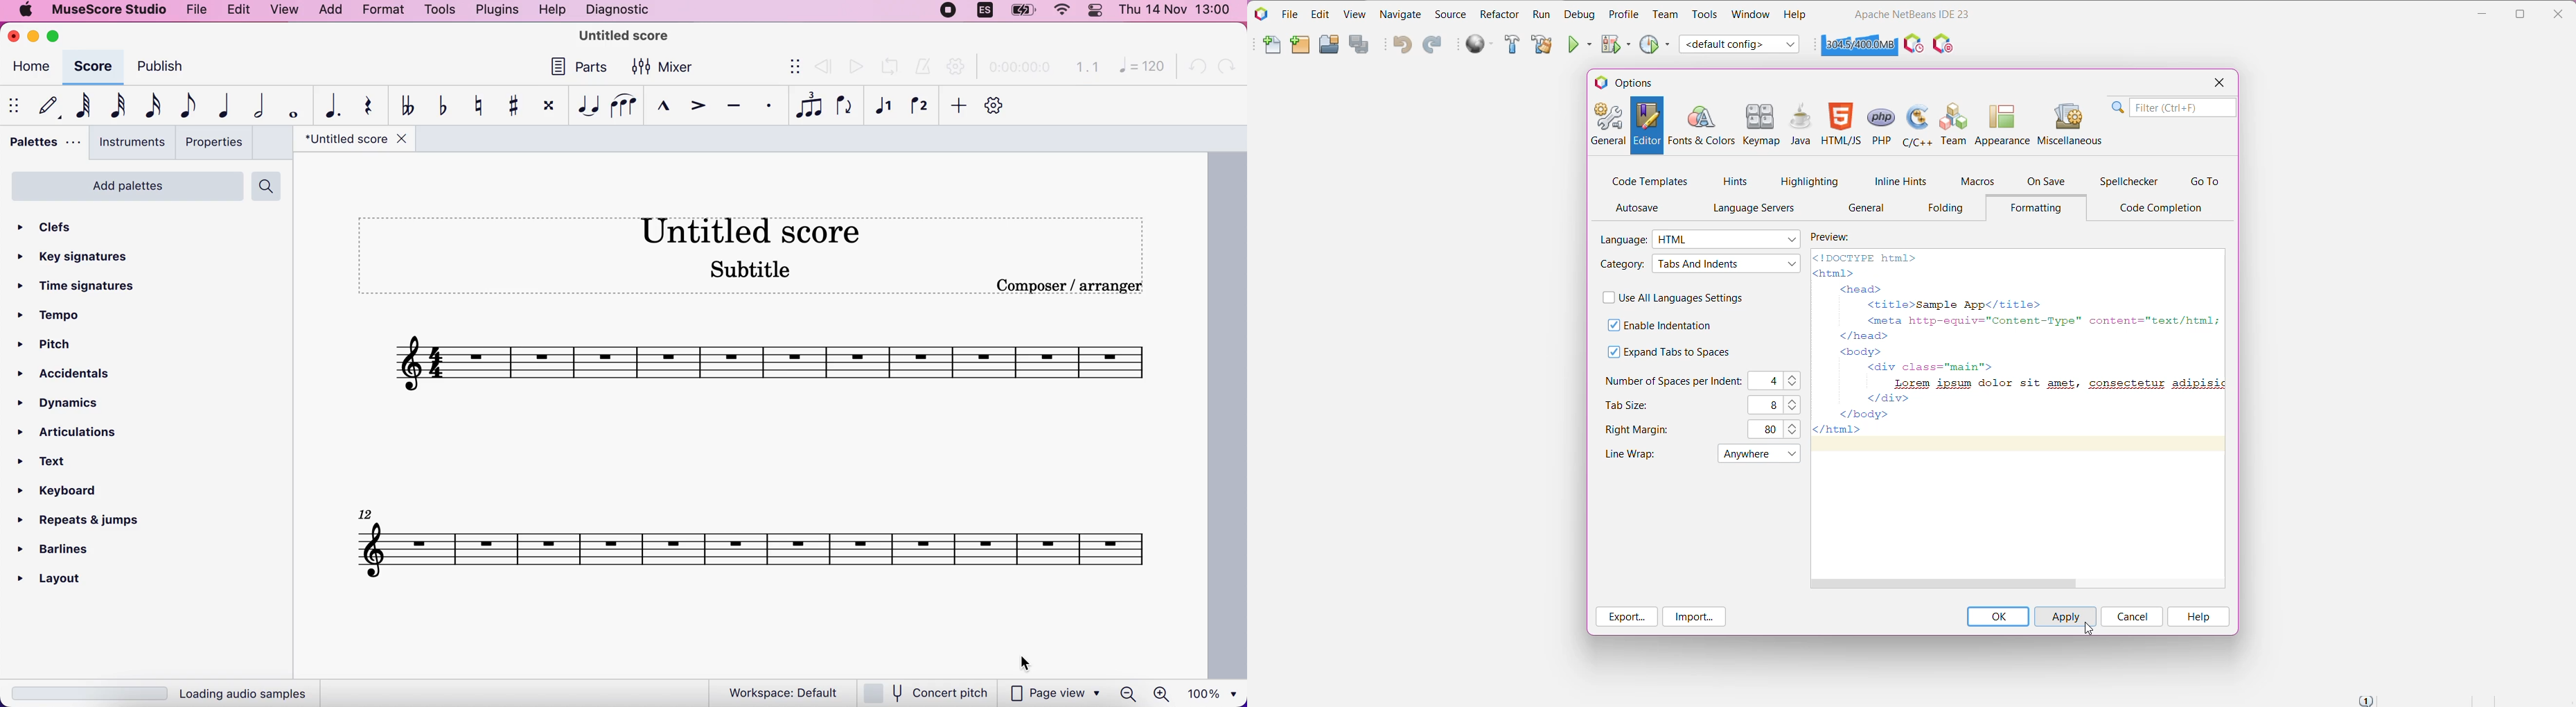  What do you see at coordinates (1650, 180) in the screenshot?
I see `Code Templates` at bounding box center [1650, 180].